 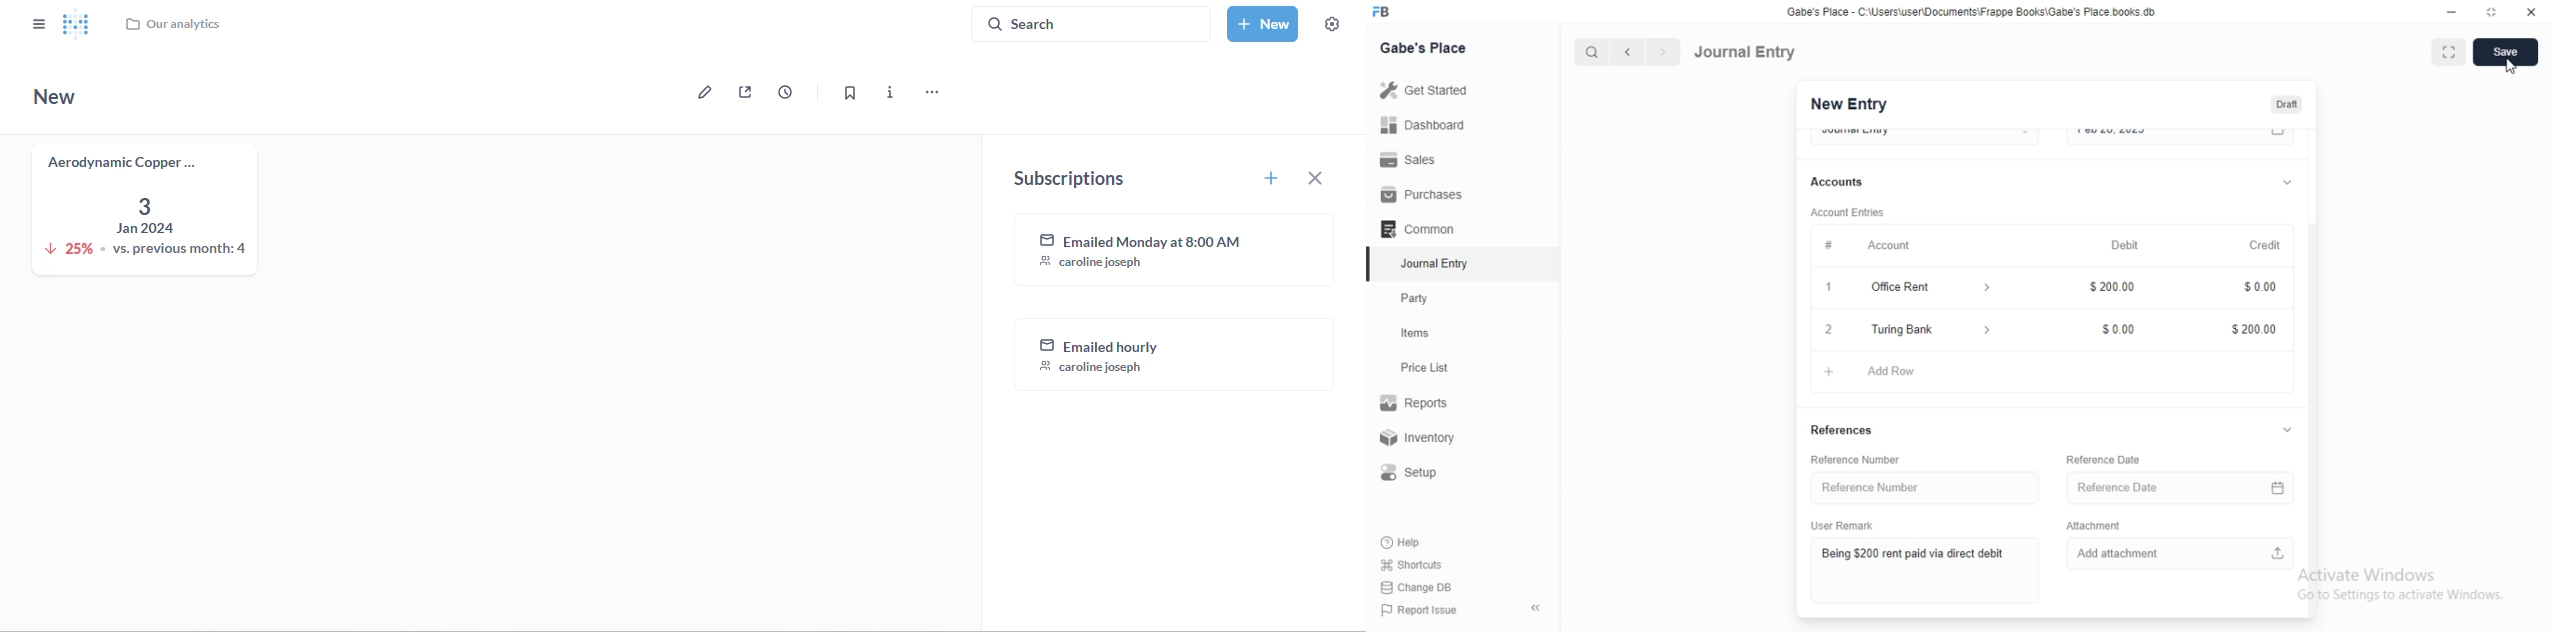 I want to click on Account, so click(x=1891, y=244).